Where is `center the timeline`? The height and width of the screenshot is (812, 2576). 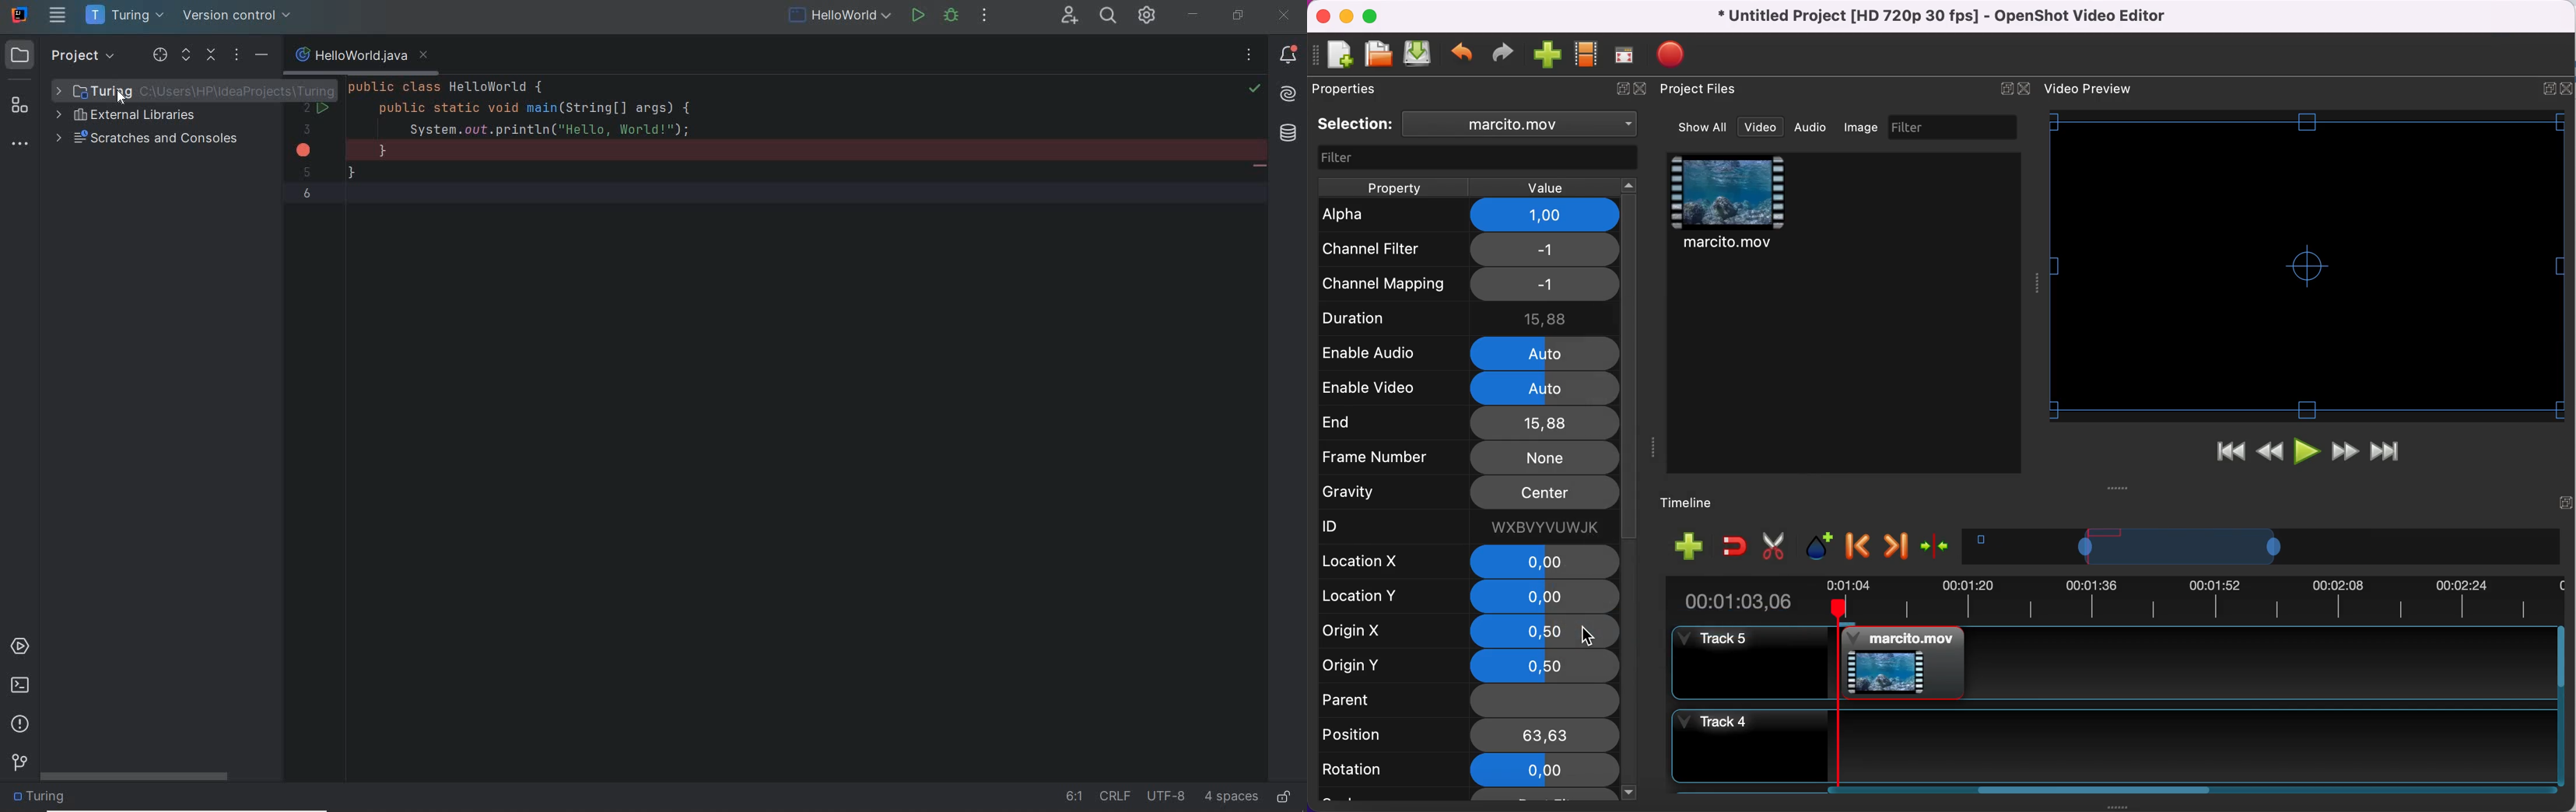
center the timeline is located at coordinates (1938, 545).